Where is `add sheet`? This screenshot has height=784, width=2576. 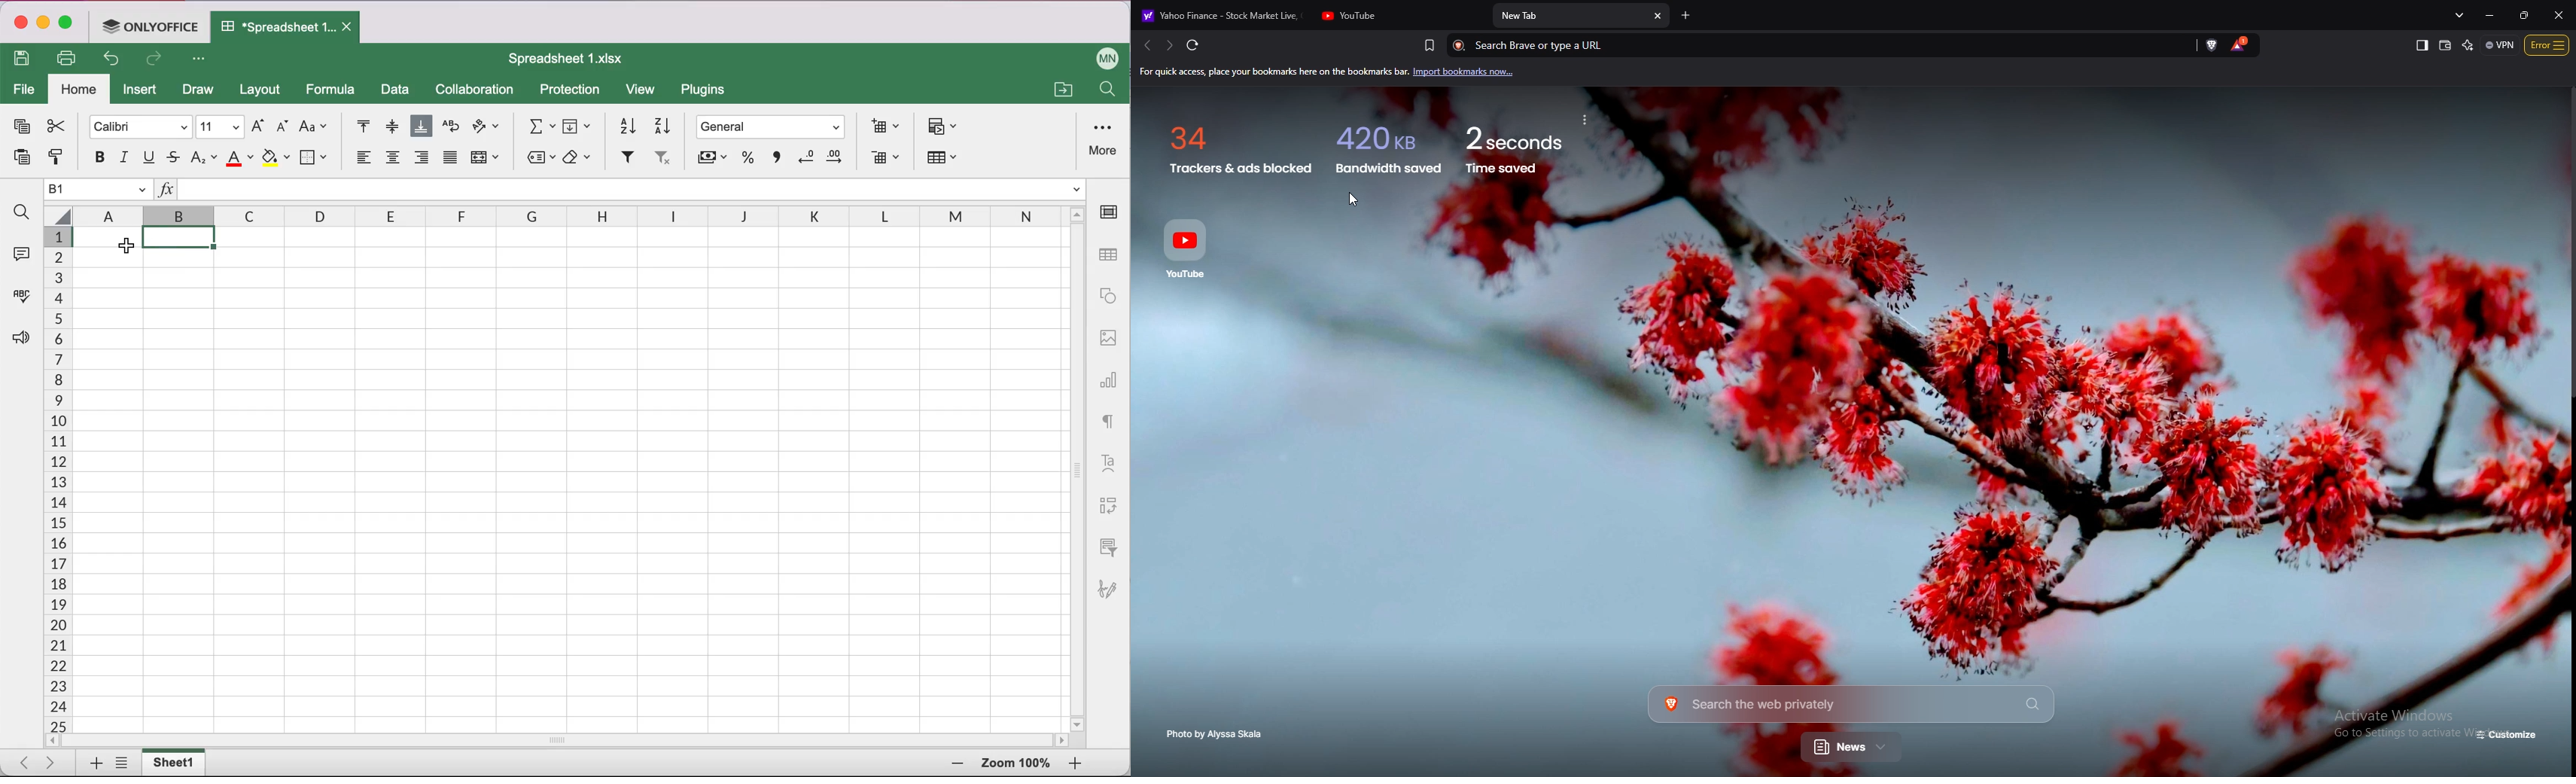 add sheet is located at coordinates (91, 764).